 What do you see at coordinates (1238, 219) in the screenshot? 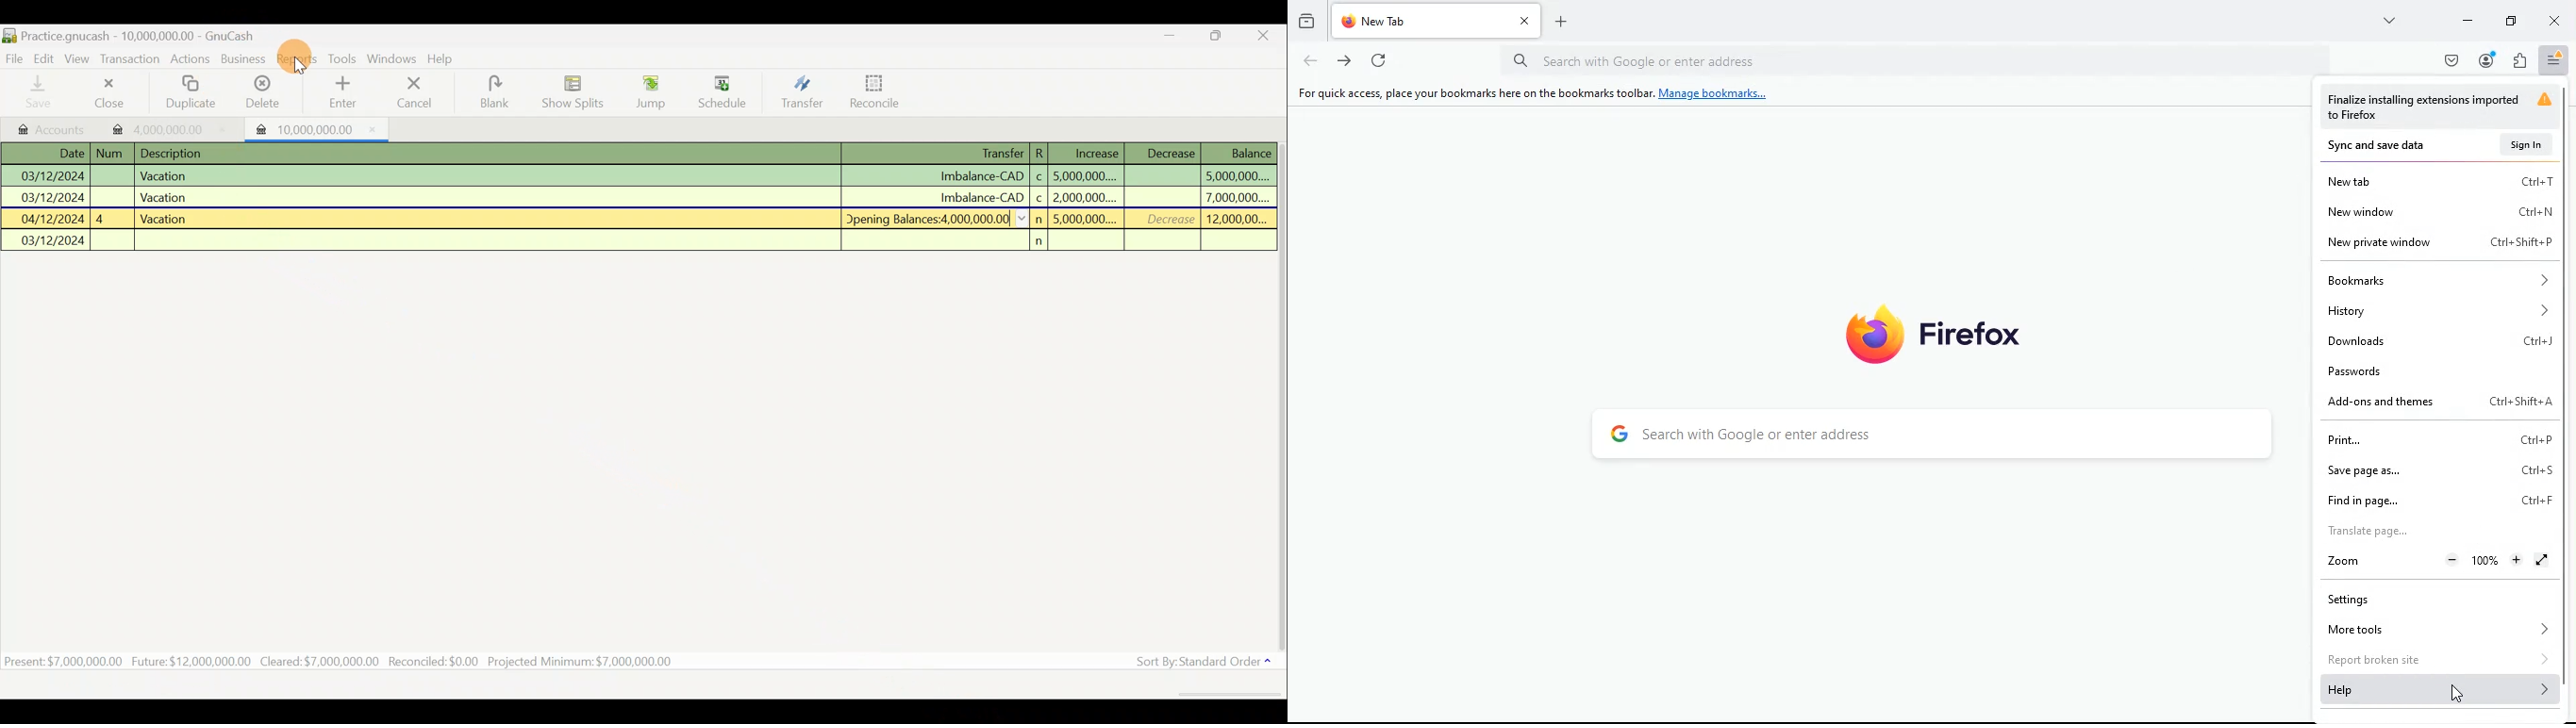
I see `12,000,00...` at bounding box center [1238, 219].